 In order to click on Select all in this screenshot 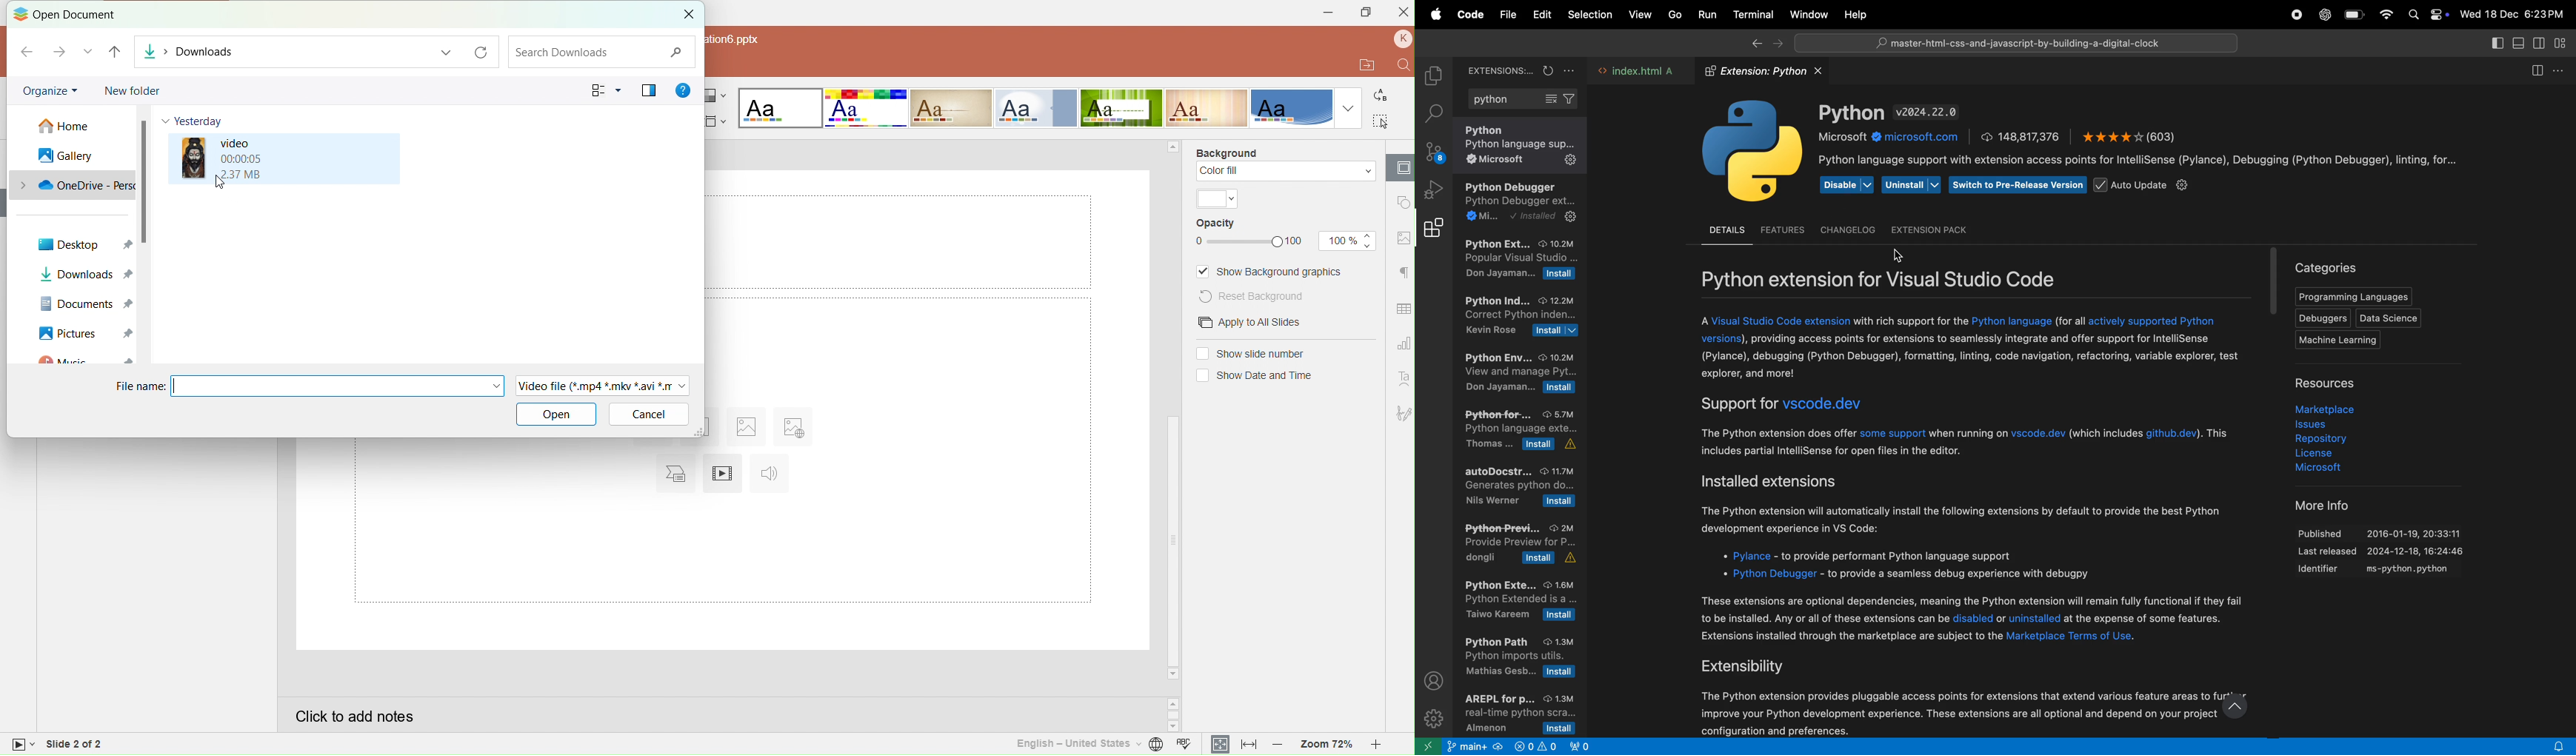, I will do `click(1382, 119)`.